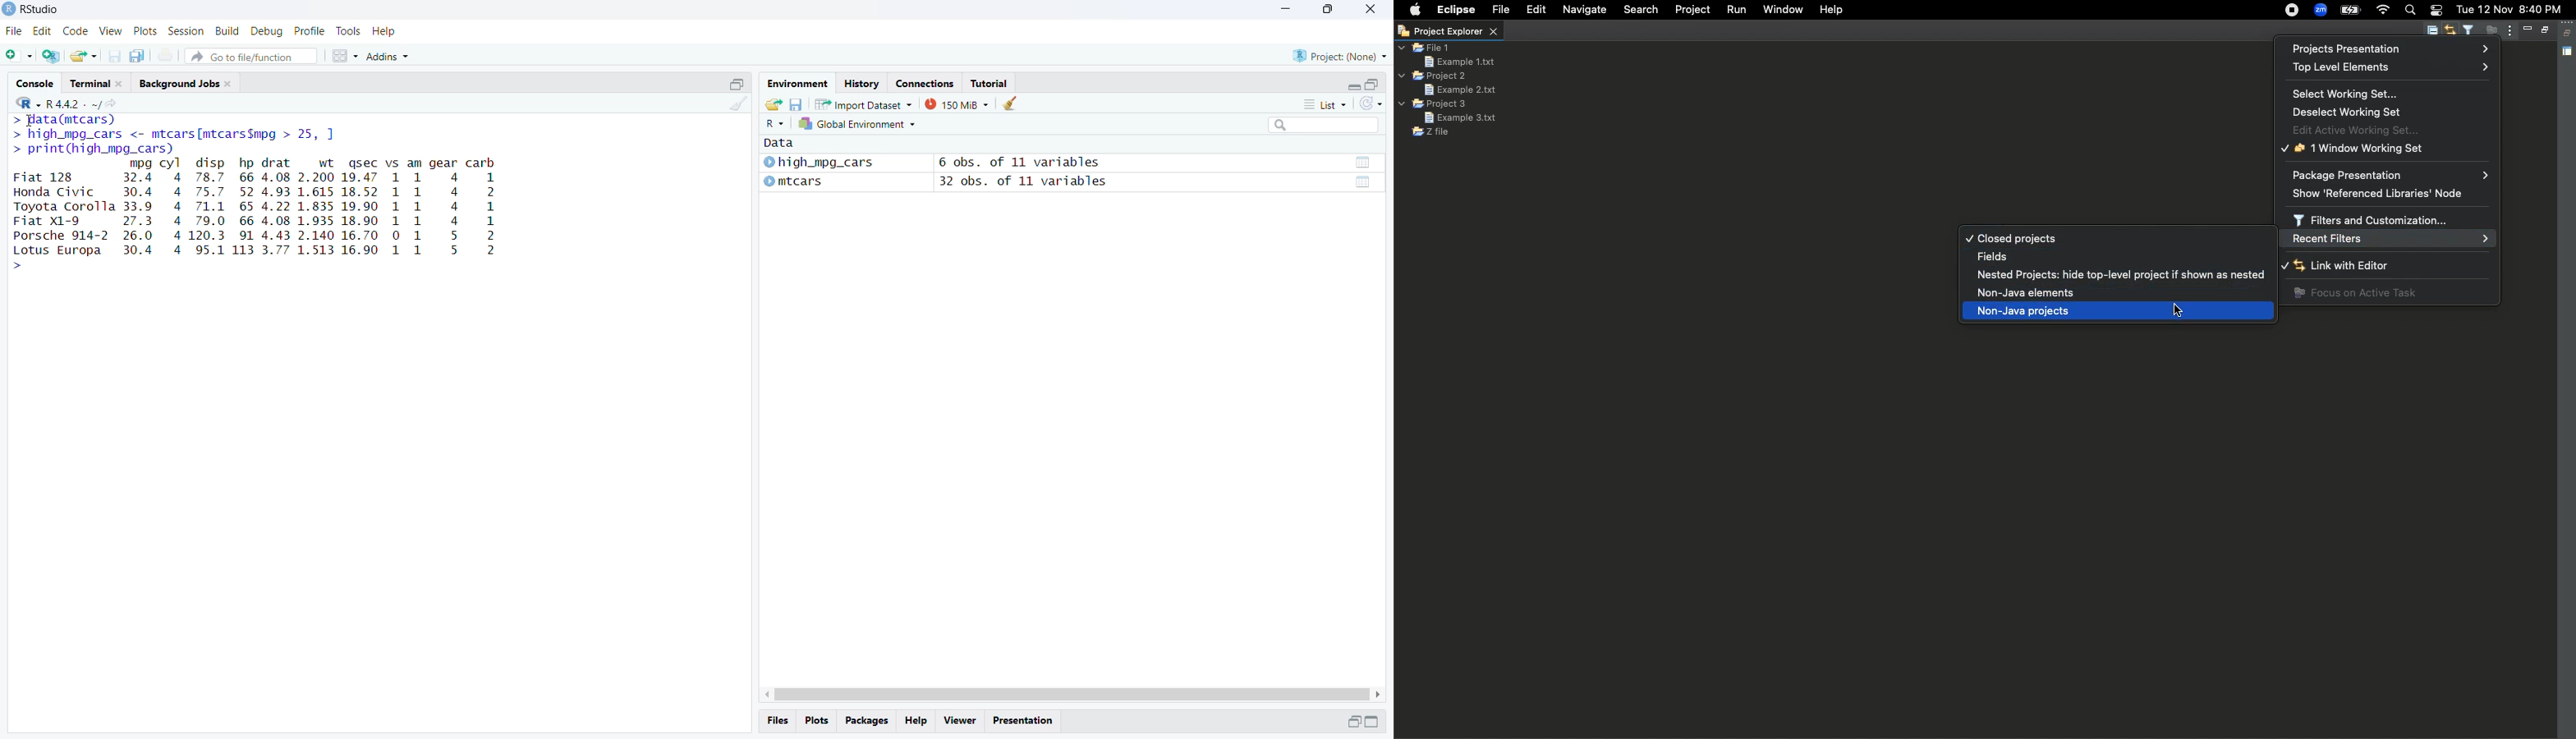 This screenshot has width=2576, height=756. Describe the element at coordinates (176, 135) in the screenshot. I see `high_mpg_cars <- mtcars|mtcarsSmpg > 25 ]` at that location.